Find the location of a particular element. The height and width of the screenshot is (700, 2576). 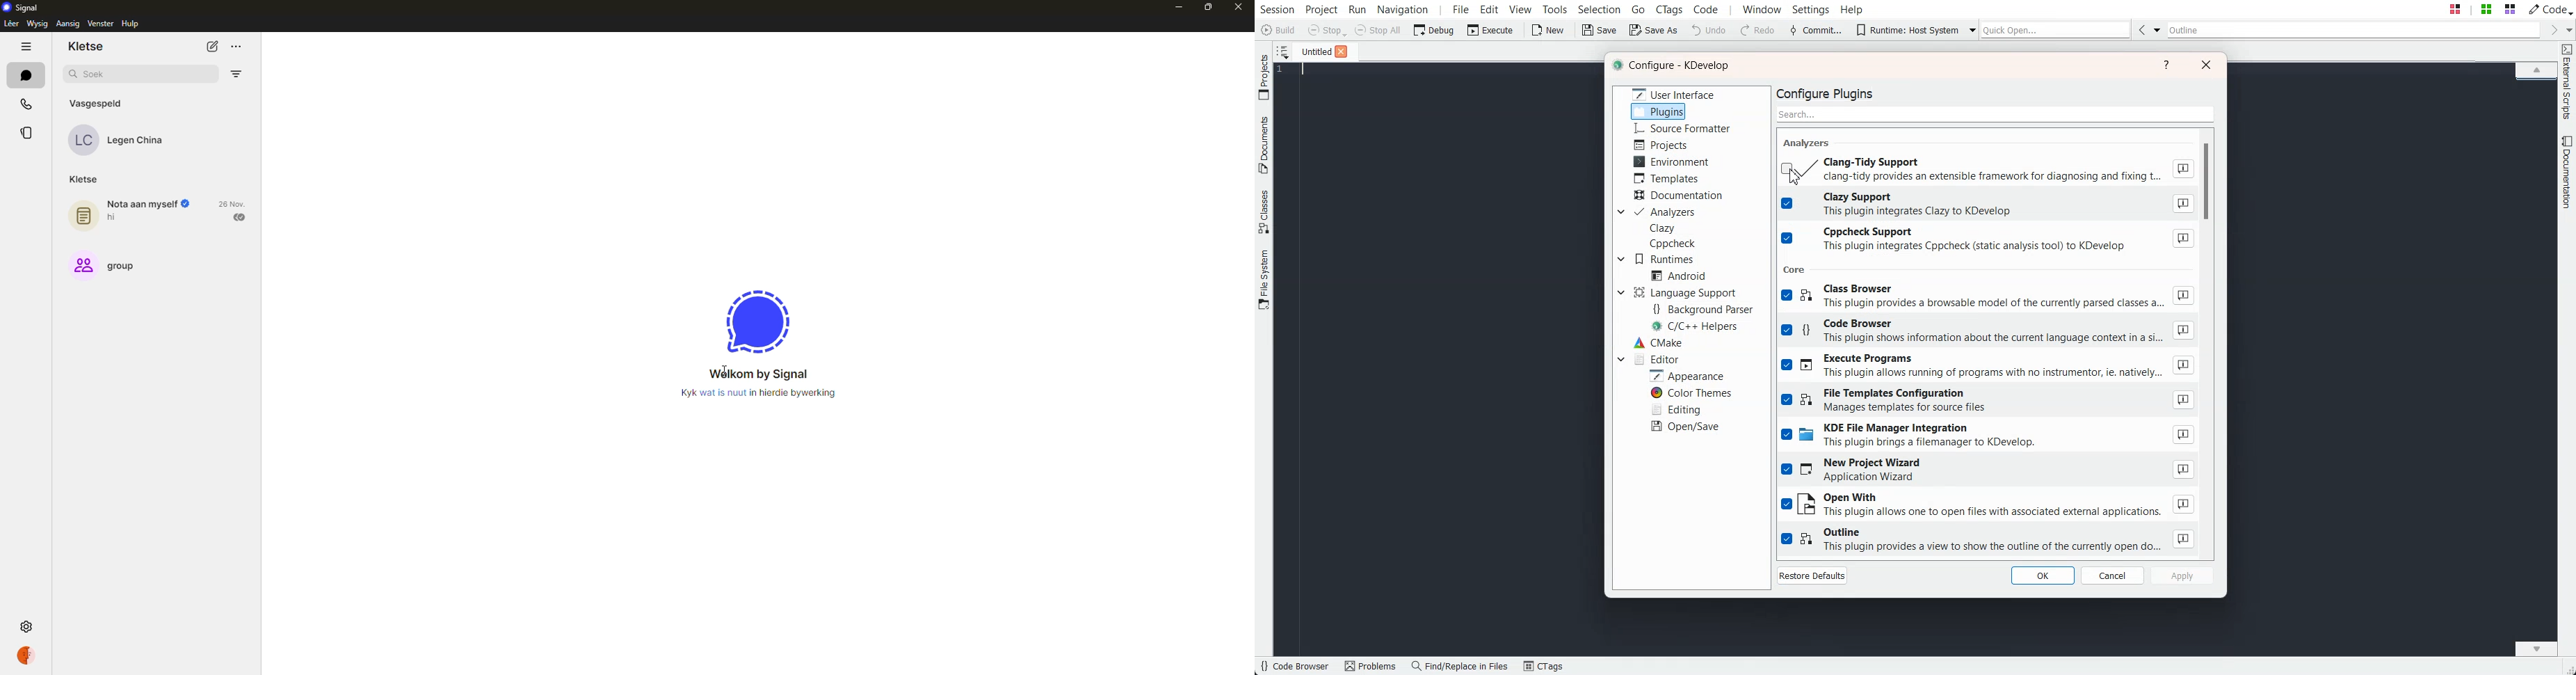

Background Parser is located at coordinates (1702, 308).